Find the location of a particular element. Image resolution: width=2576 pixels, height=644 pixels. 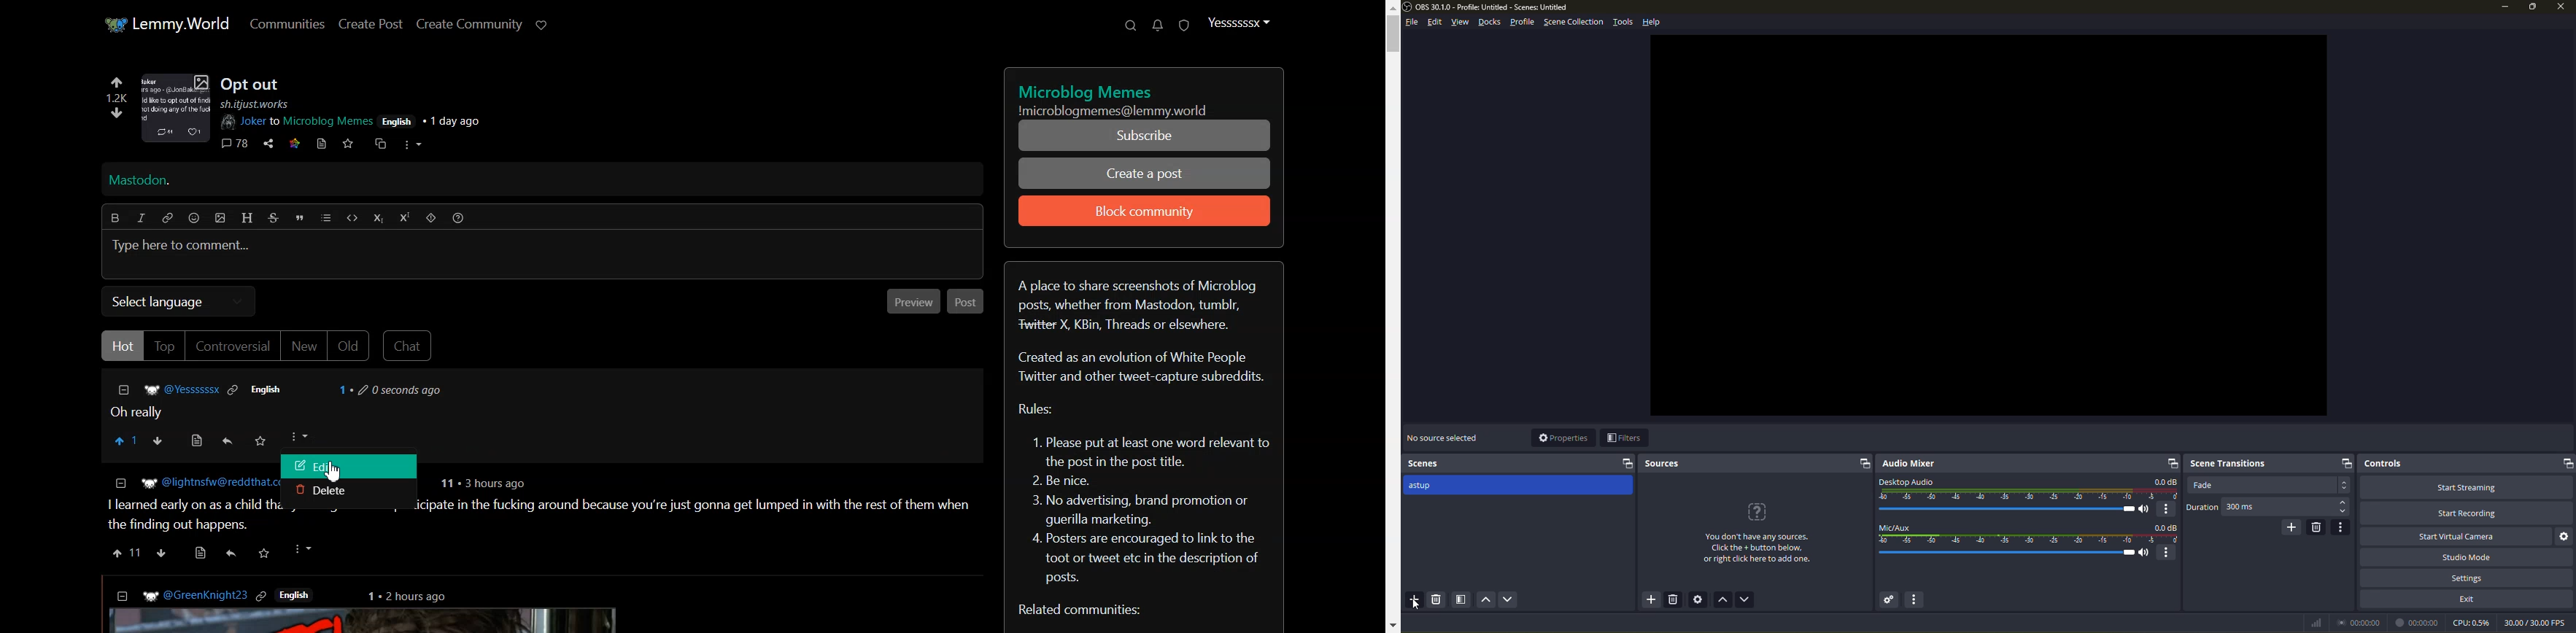

downvote is located at coordinates (118, 112).